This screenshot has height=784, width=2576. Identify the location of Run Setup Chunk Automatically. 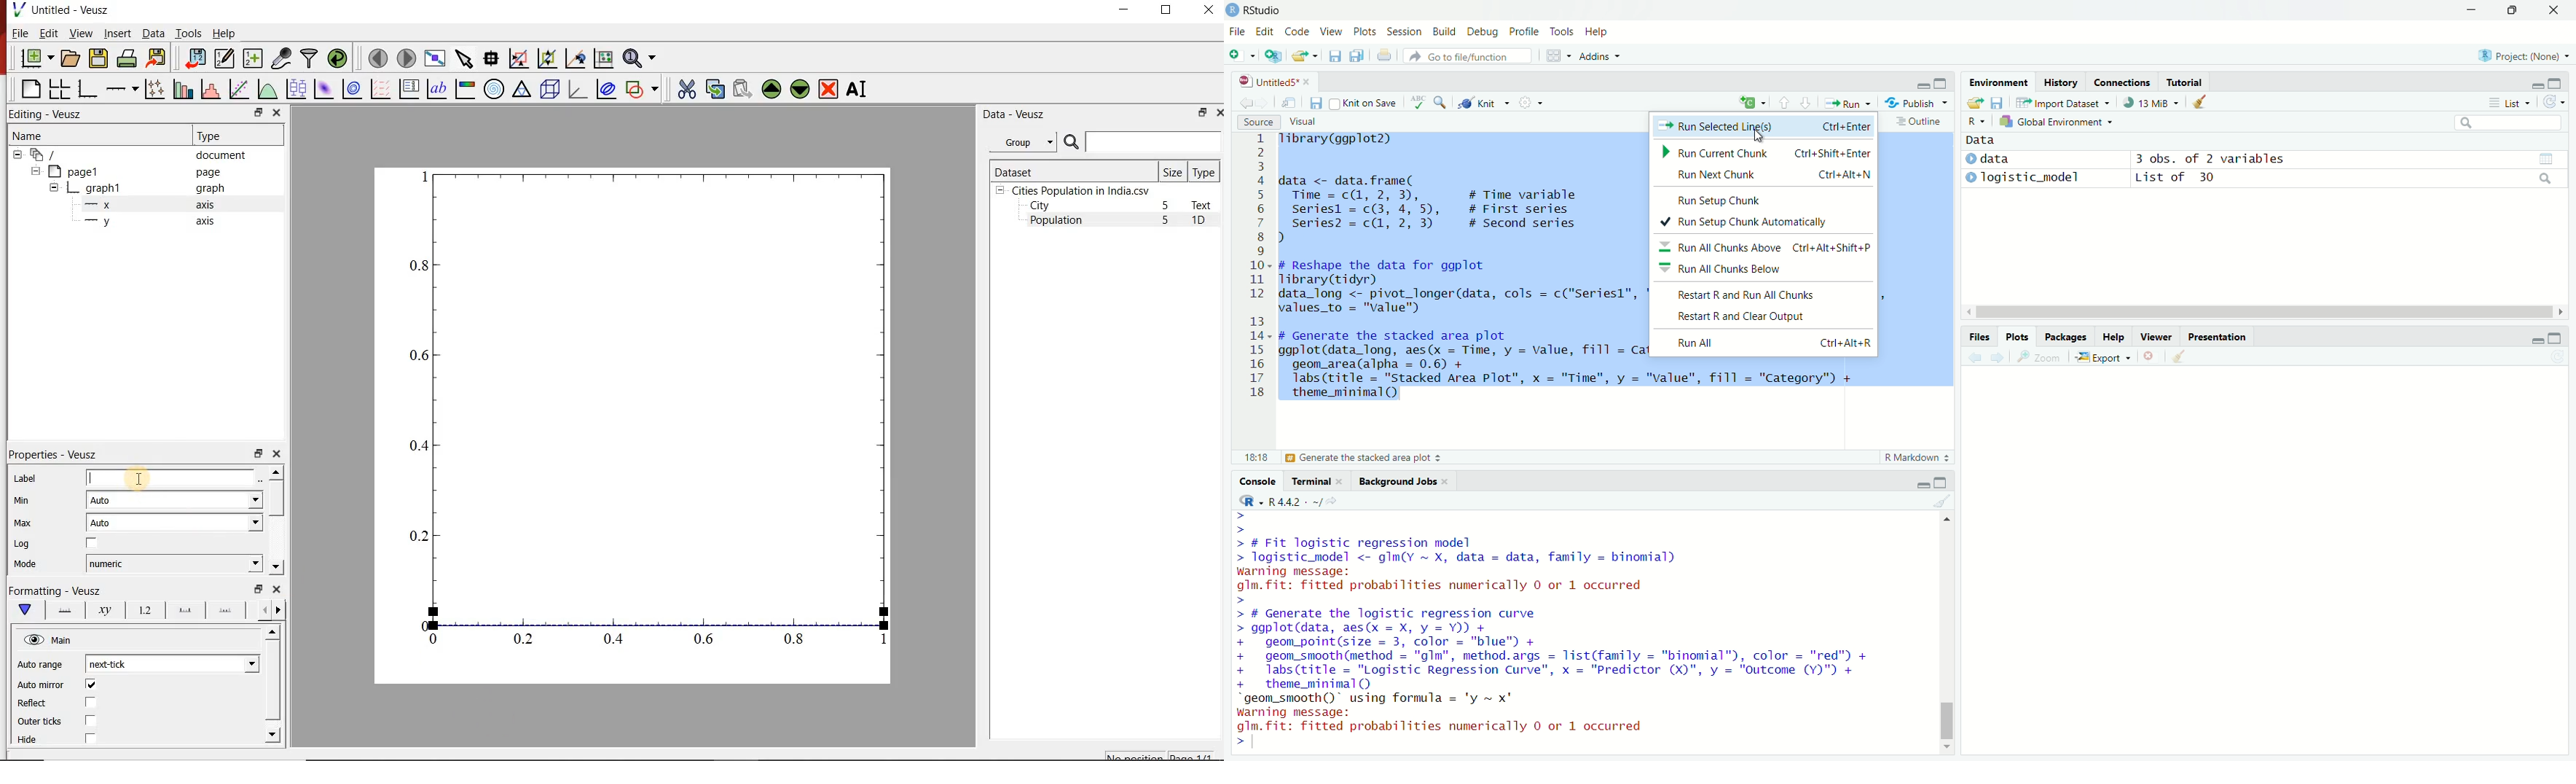
(1761, 221).